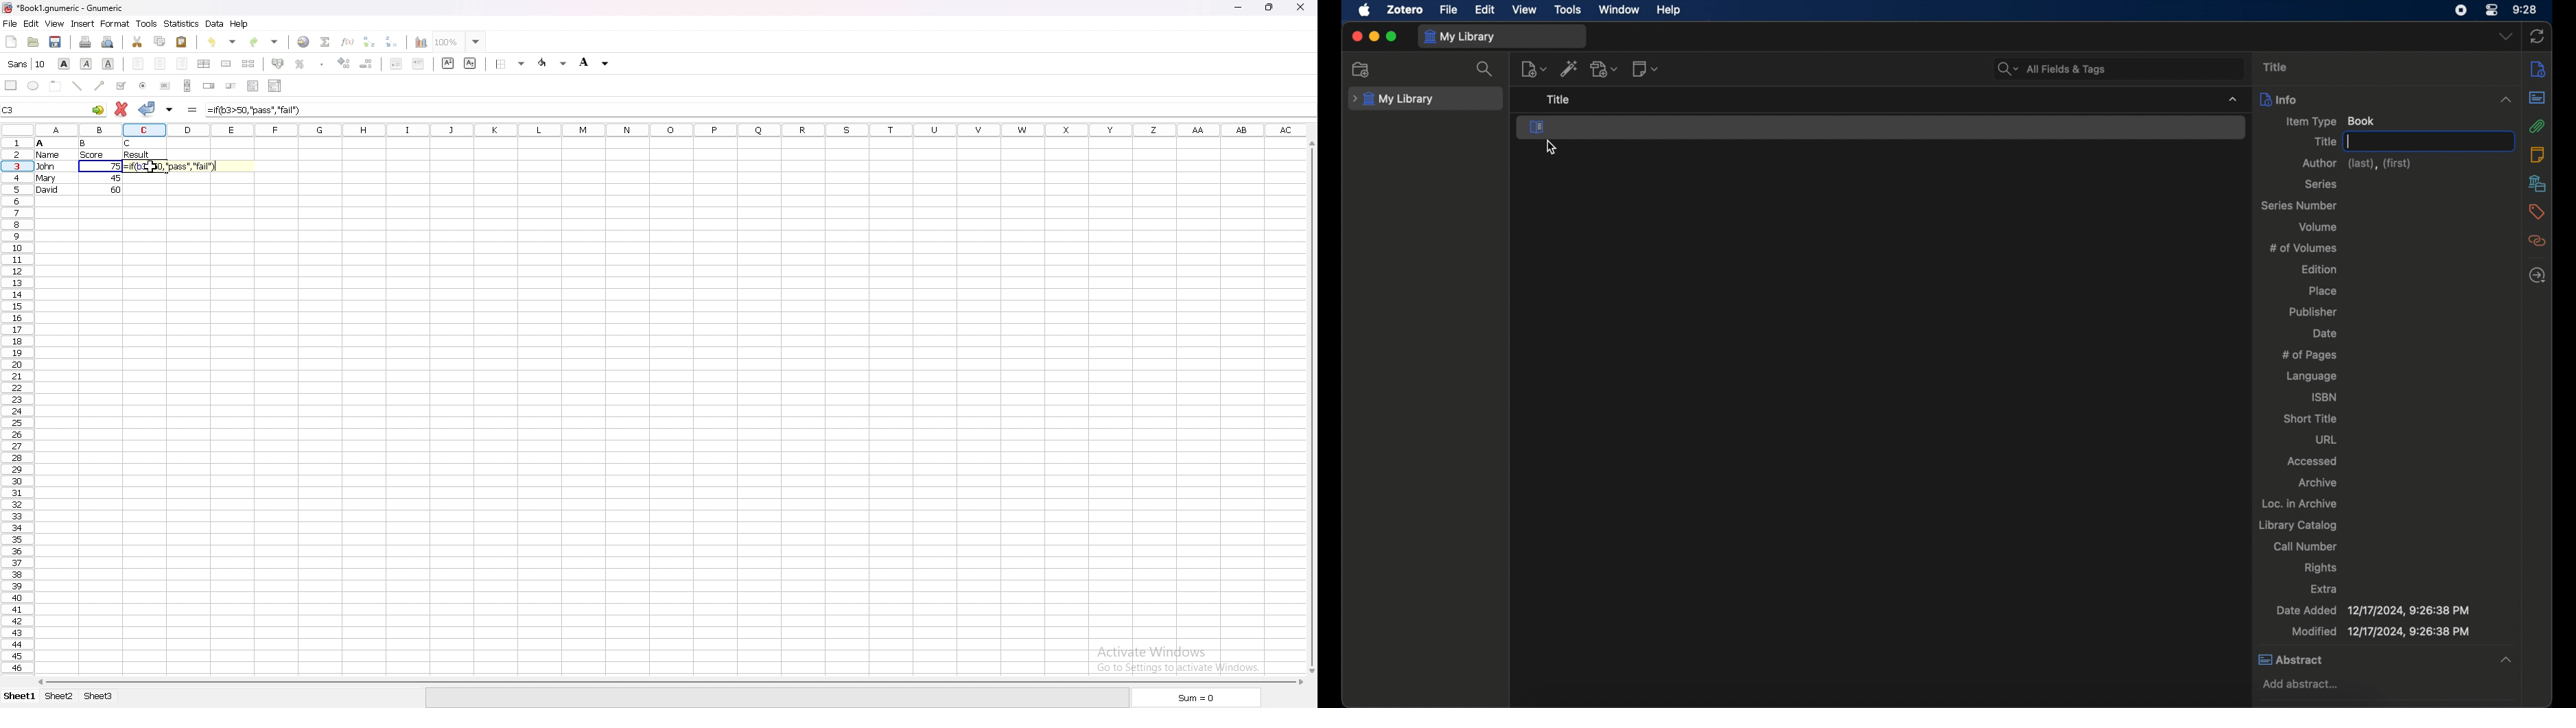  Describe the element at coordinates (82, 24) in the screenshot. I see `insert` at that location.